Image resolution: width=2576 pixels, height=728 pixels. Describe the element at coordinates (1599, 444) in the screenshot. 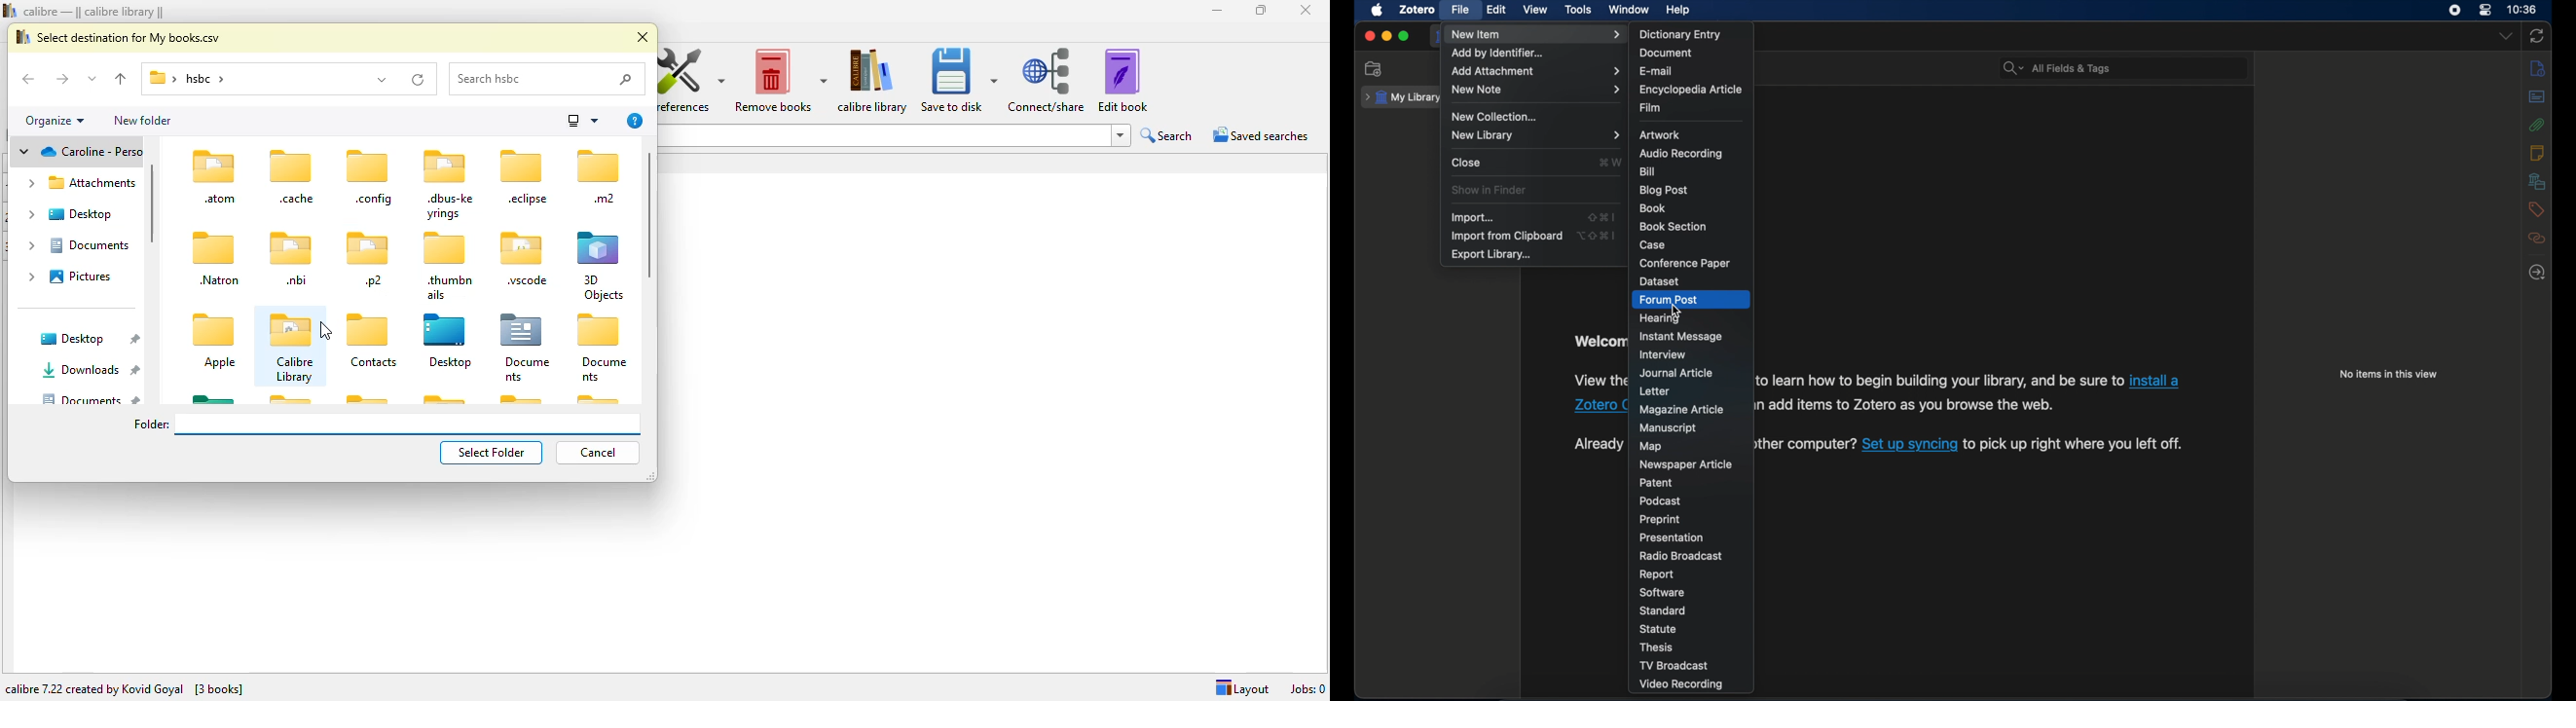

I see `obscure text` at that location.